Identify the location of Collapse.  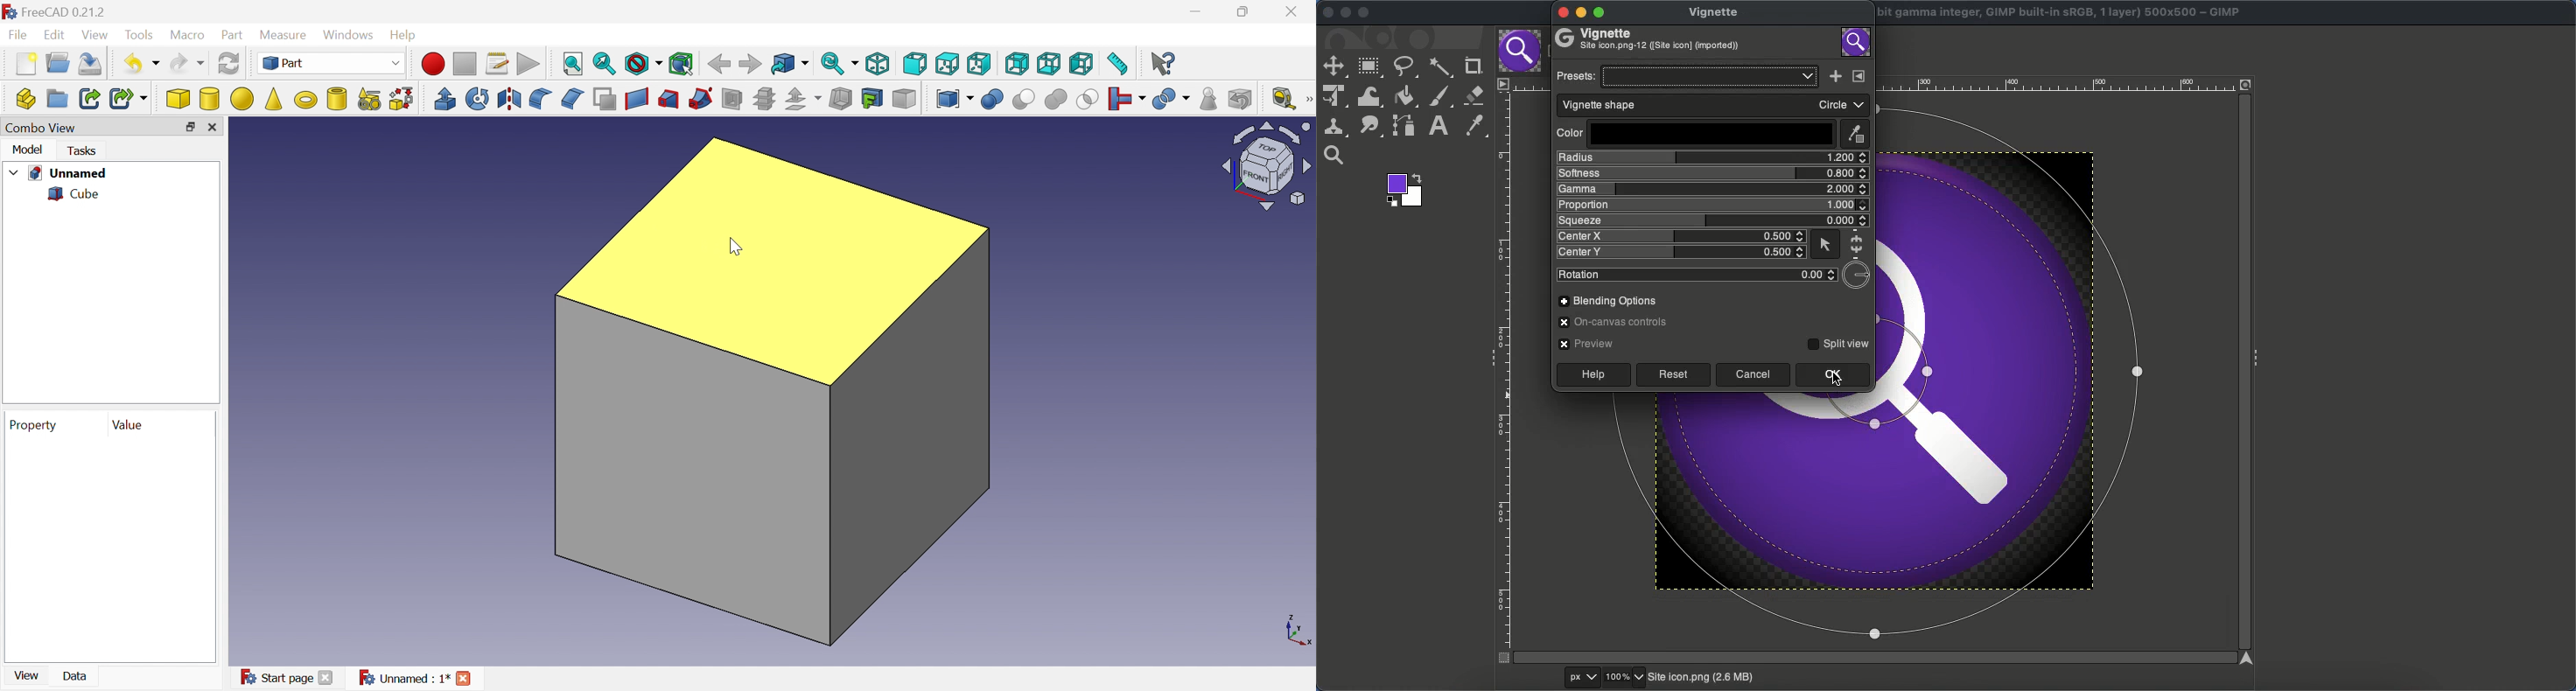
(1488, 356).